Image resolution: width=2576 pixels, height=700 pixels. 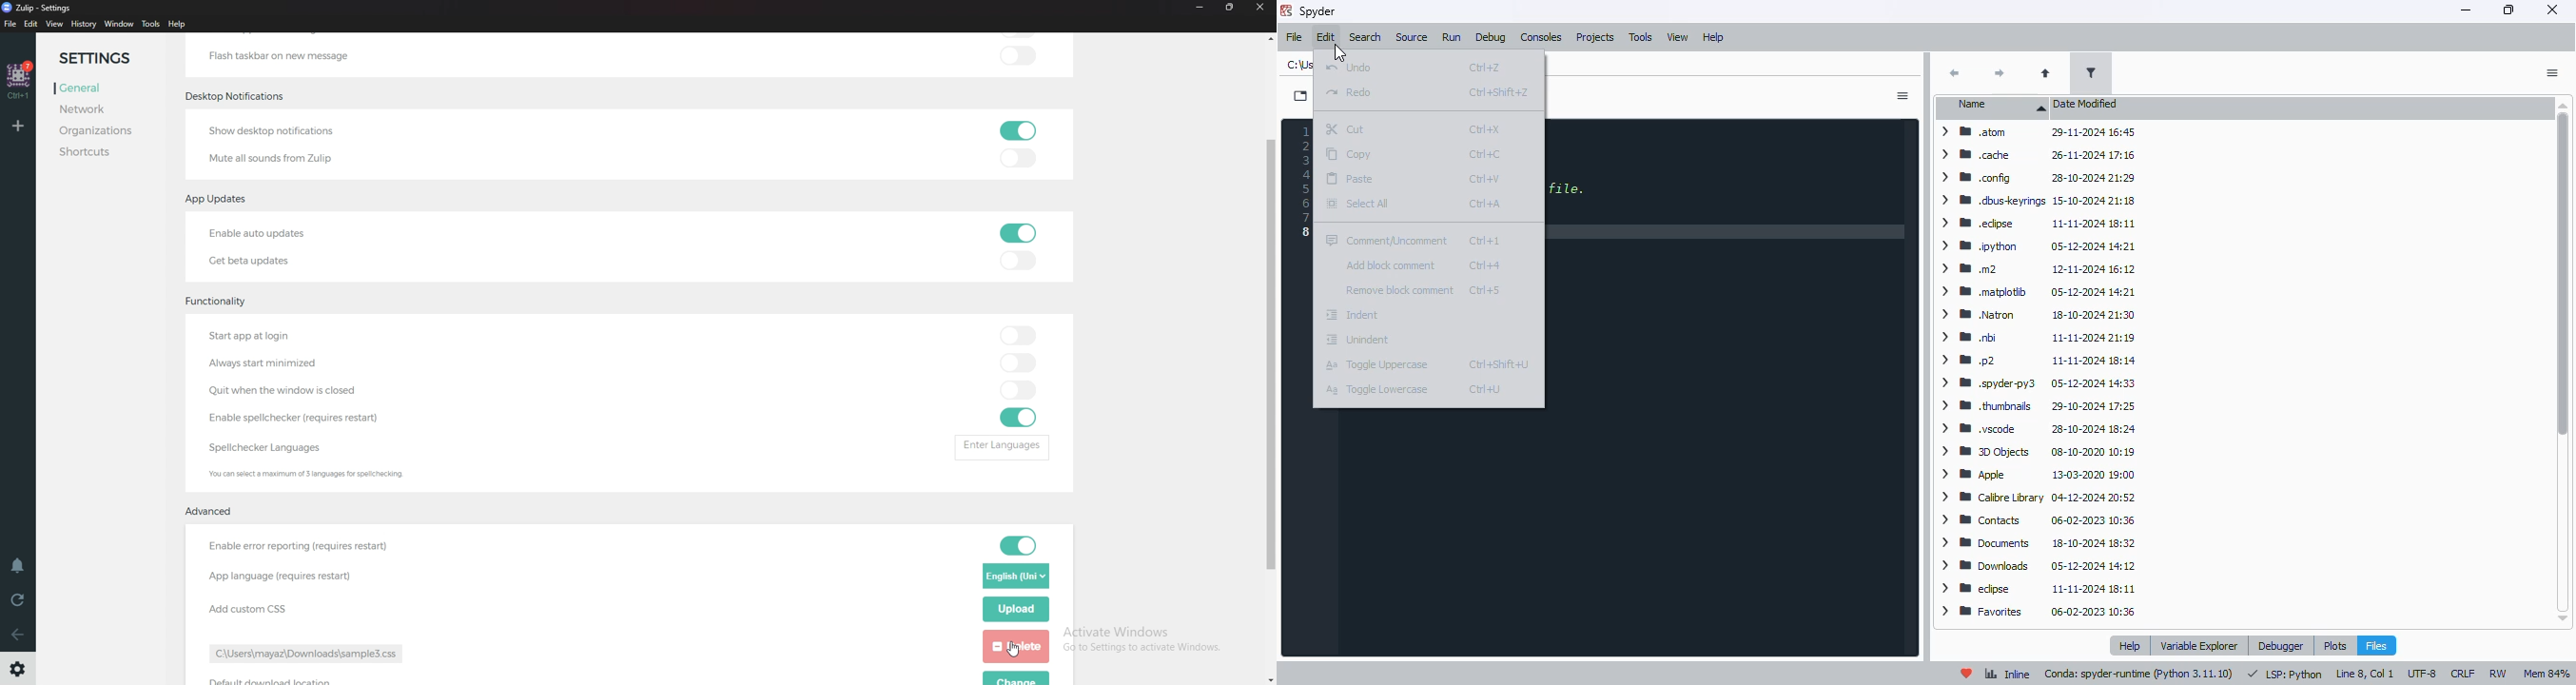 What do you see at coordinates (2464, 674) in the screenshot?
I see `CRLF` at bounding box center [2464, 674].